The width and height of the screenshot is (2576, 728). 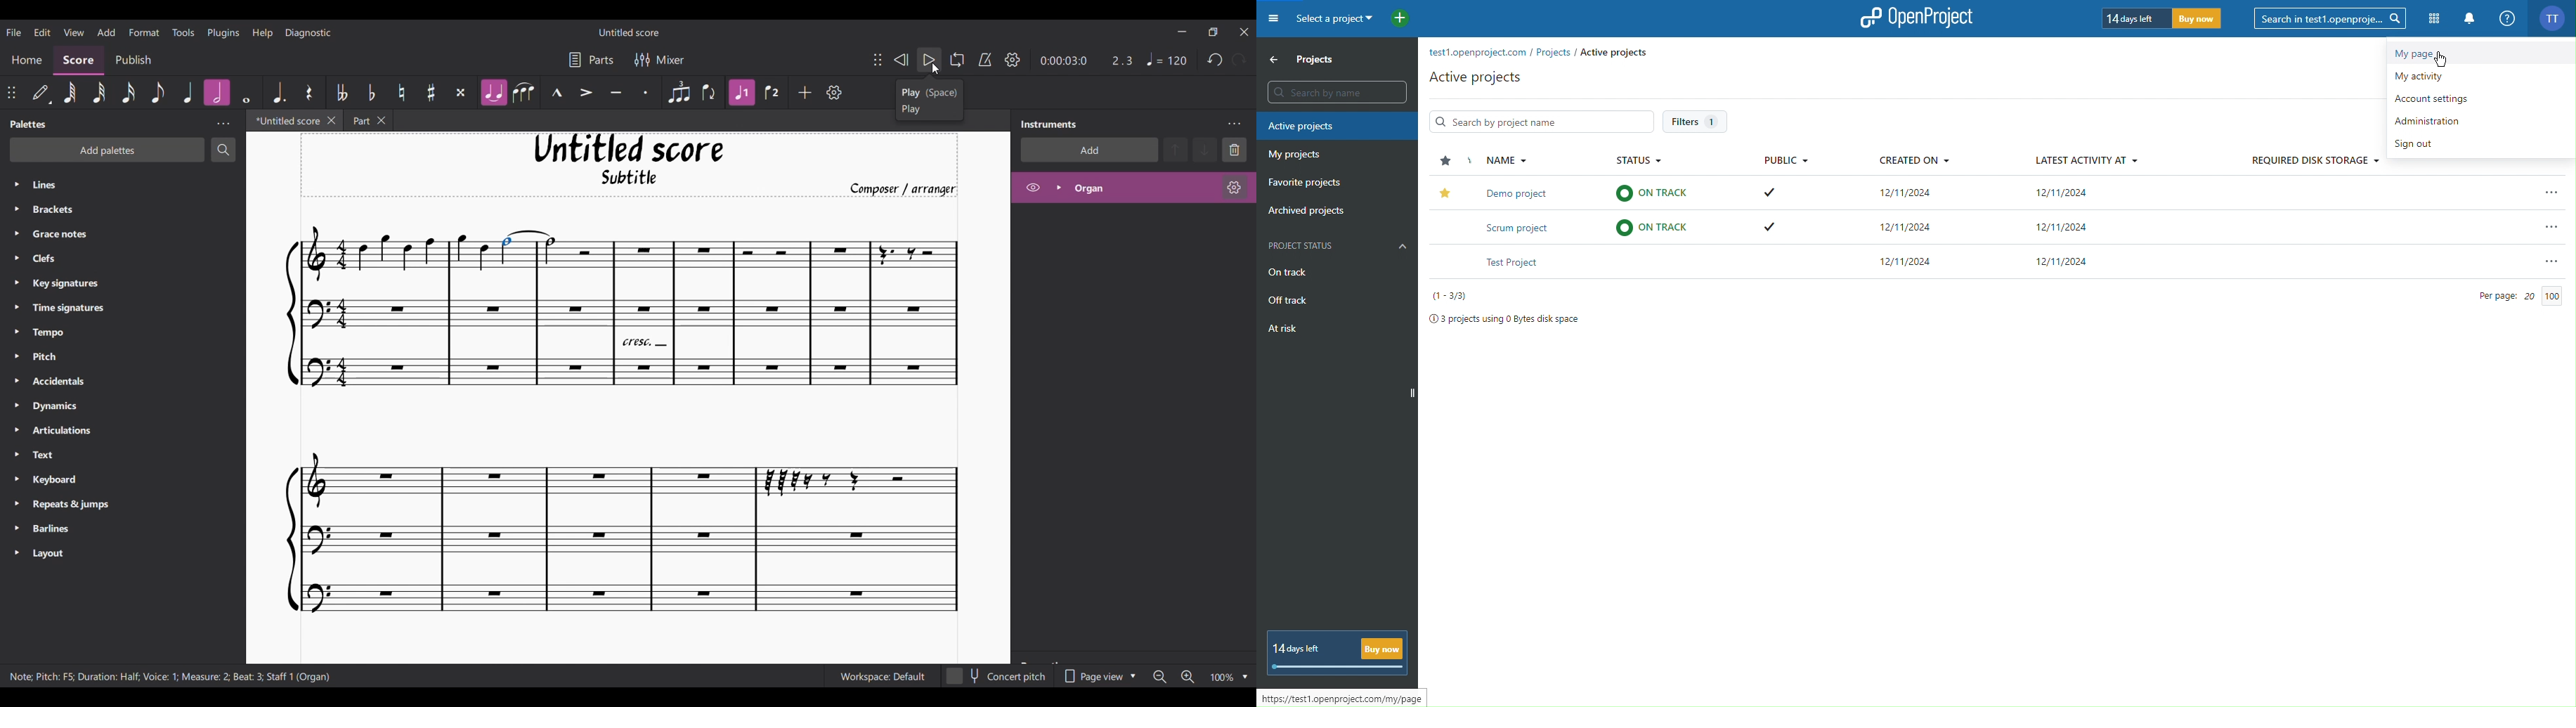 What do you see at coordinates (1918, 19) in the screenshot?
I see `Open Project` at bounding box center [1918, 19].